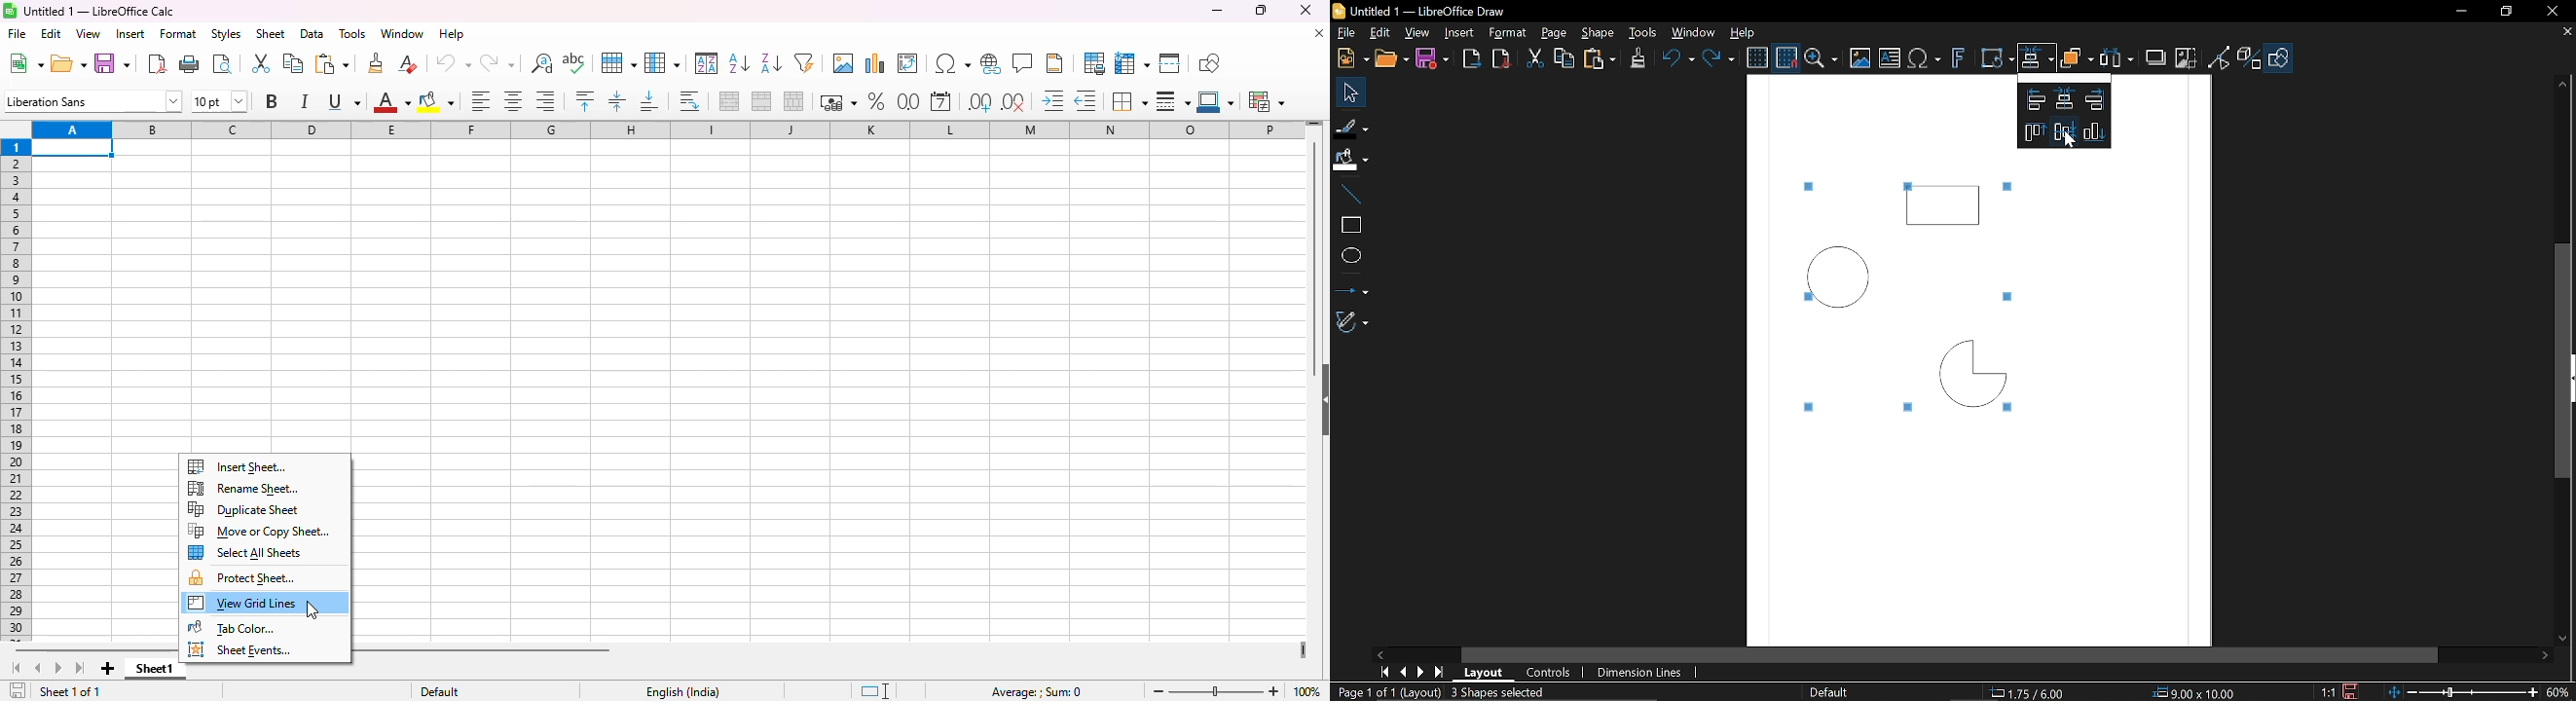 Image resolution: width=2576 pixels, height=728 pixels. What do you see at coordinates (739, 63) in the screenshot?
I see `sort ascending` at bounding box center [739, 63].